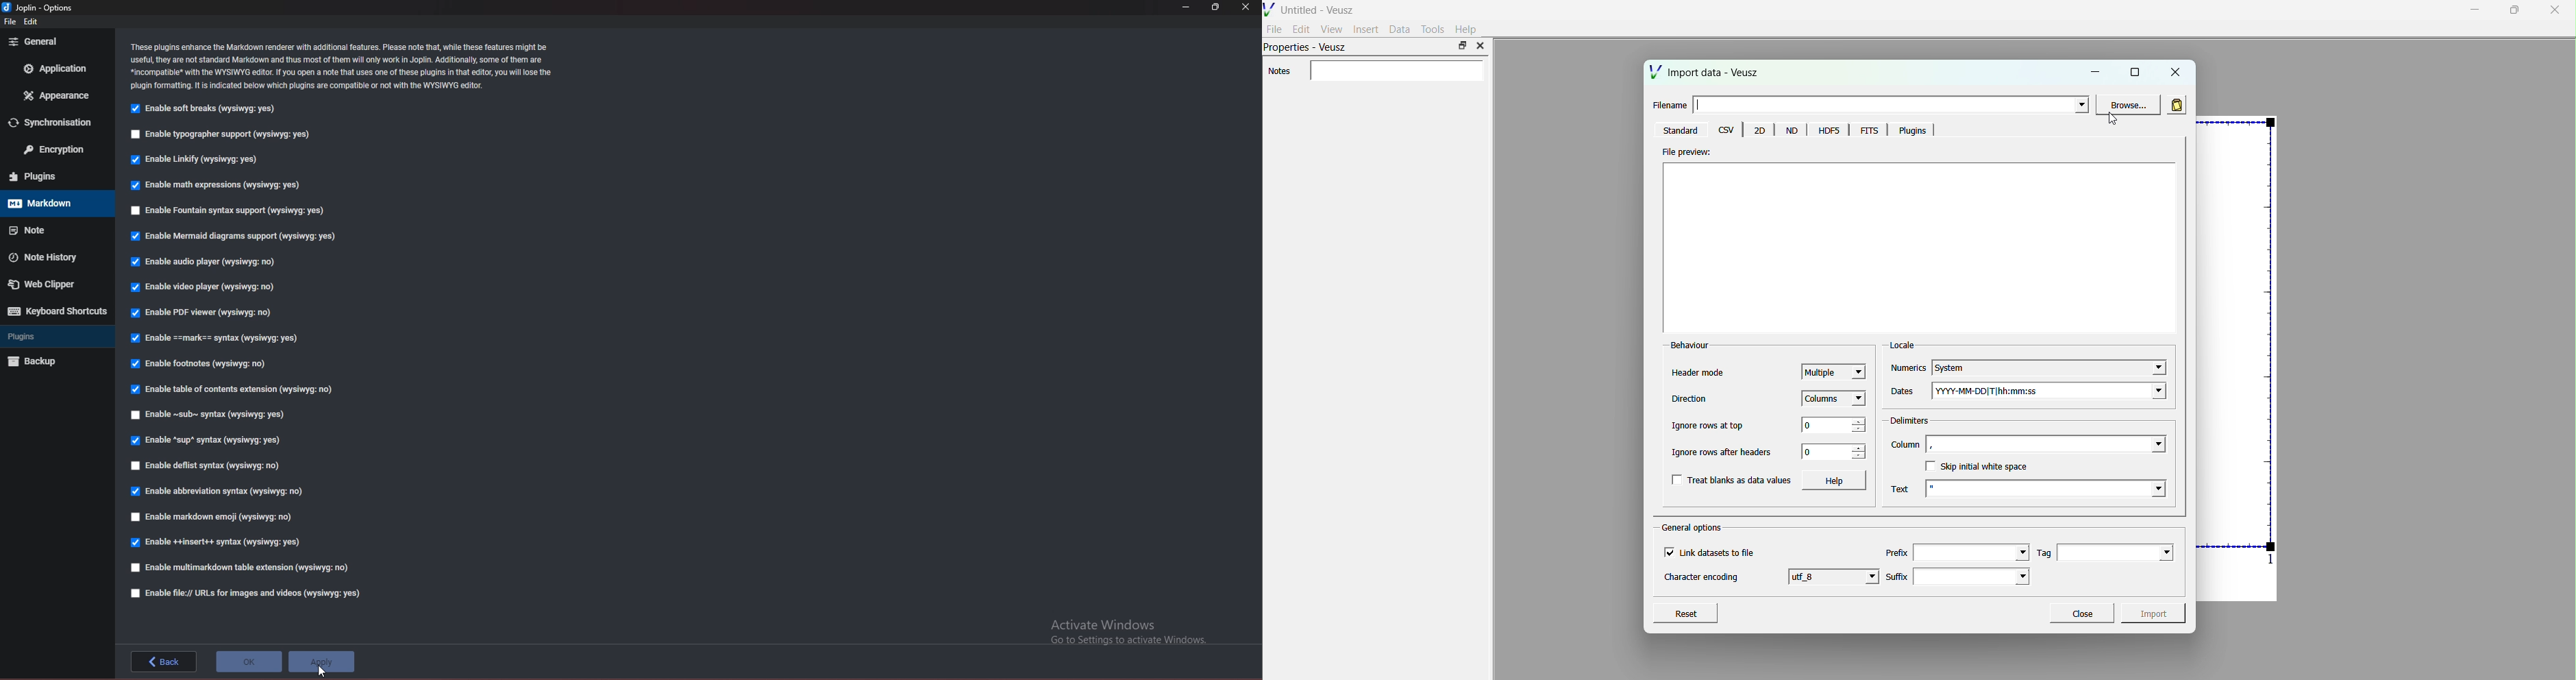 The image size is (2576, 700). What do you see at coordinates (325, 673) in the screenshot?
I see `cursor` at bounding box center [325, 673].